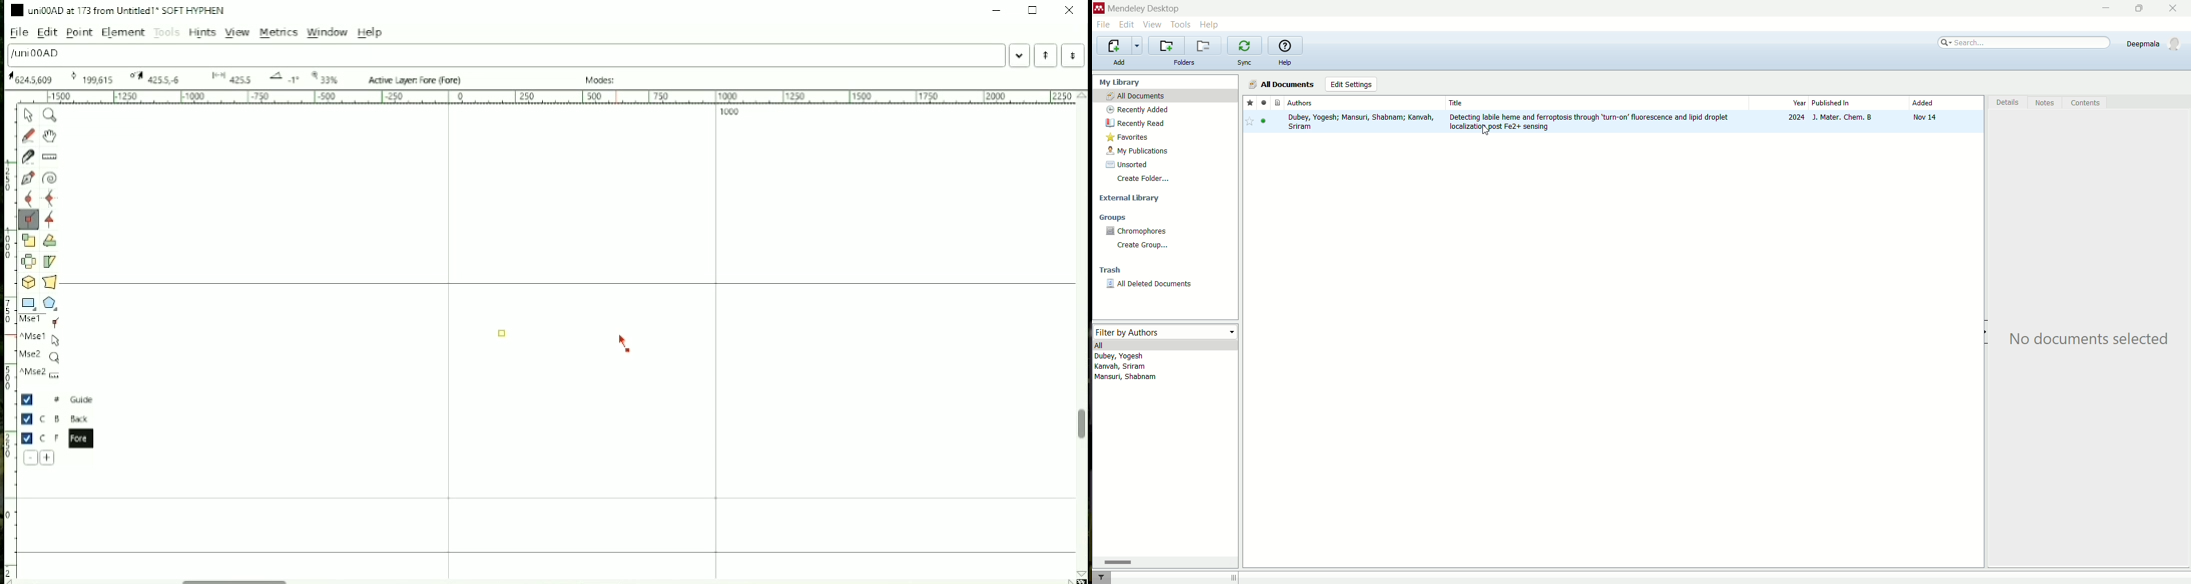 The height and width of the screenshot is (588, 2212). I want to click on No documents selected, so click(2093, 340).